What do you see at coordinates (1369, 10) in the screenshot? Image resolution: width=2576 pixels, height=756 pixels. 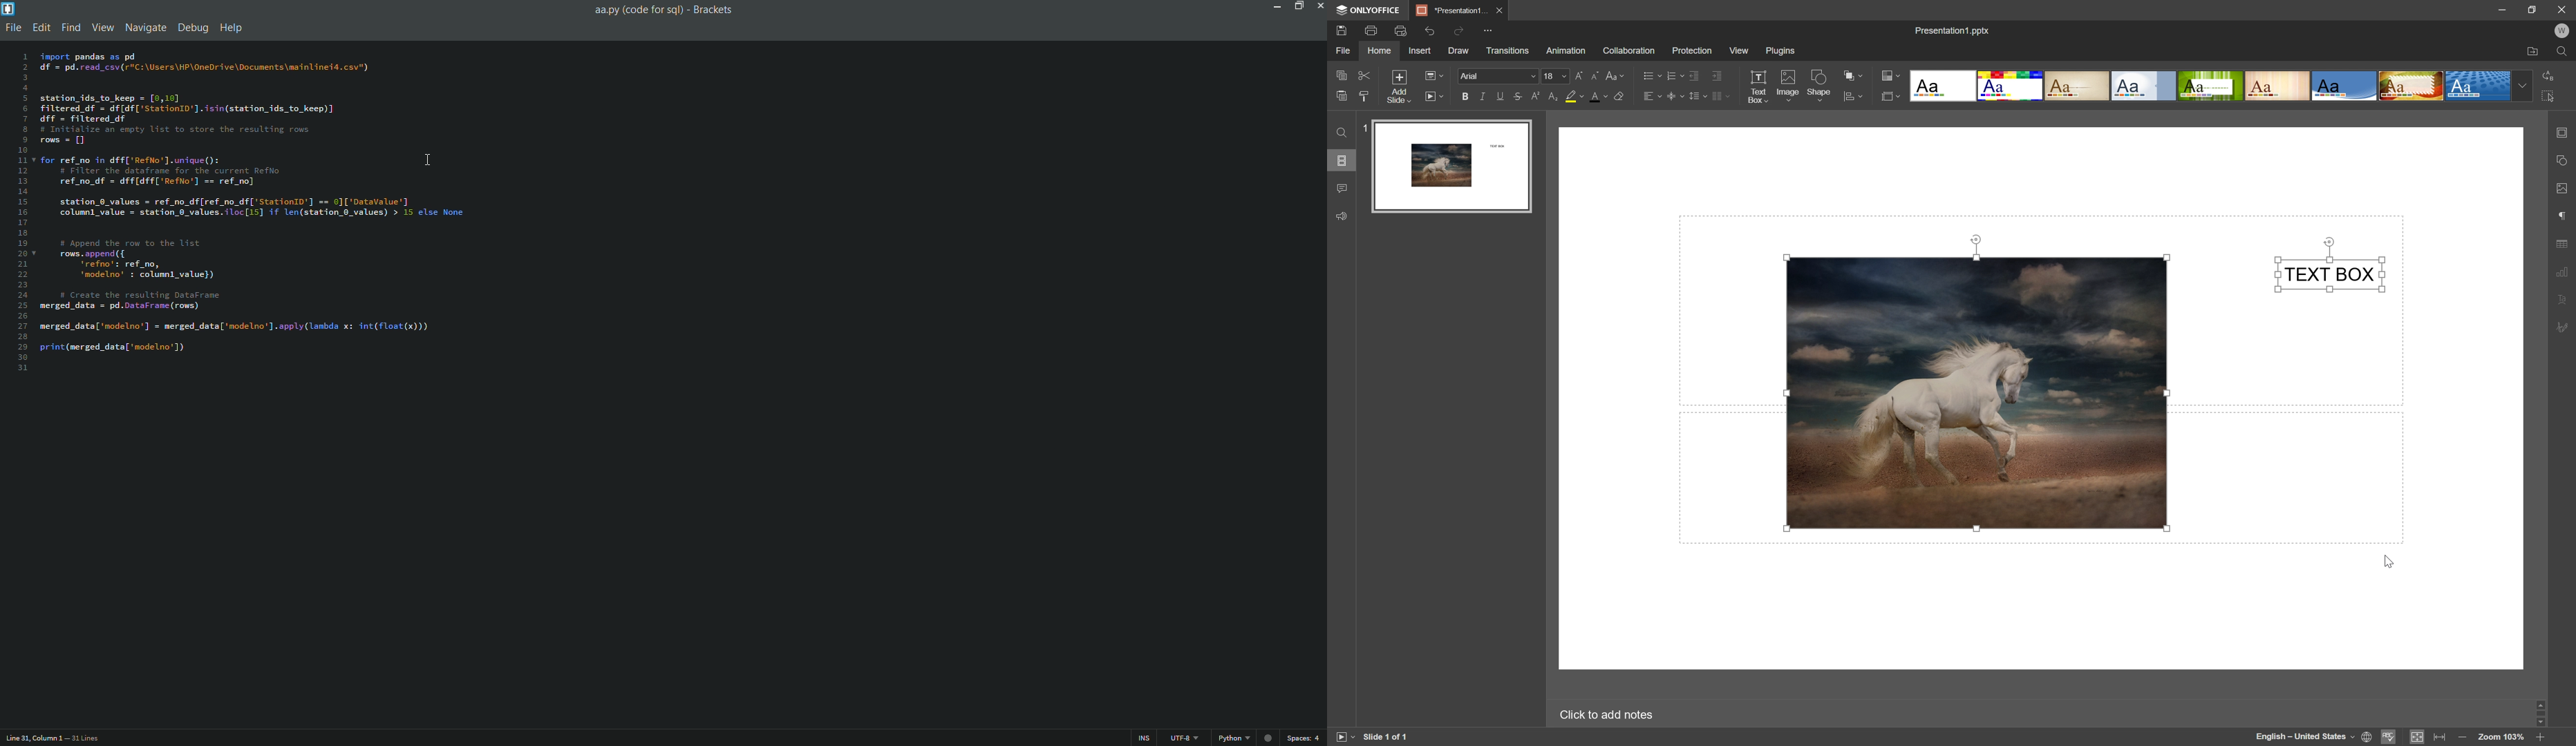 I see `onlyoffice` at bounding box center [1369, 10].